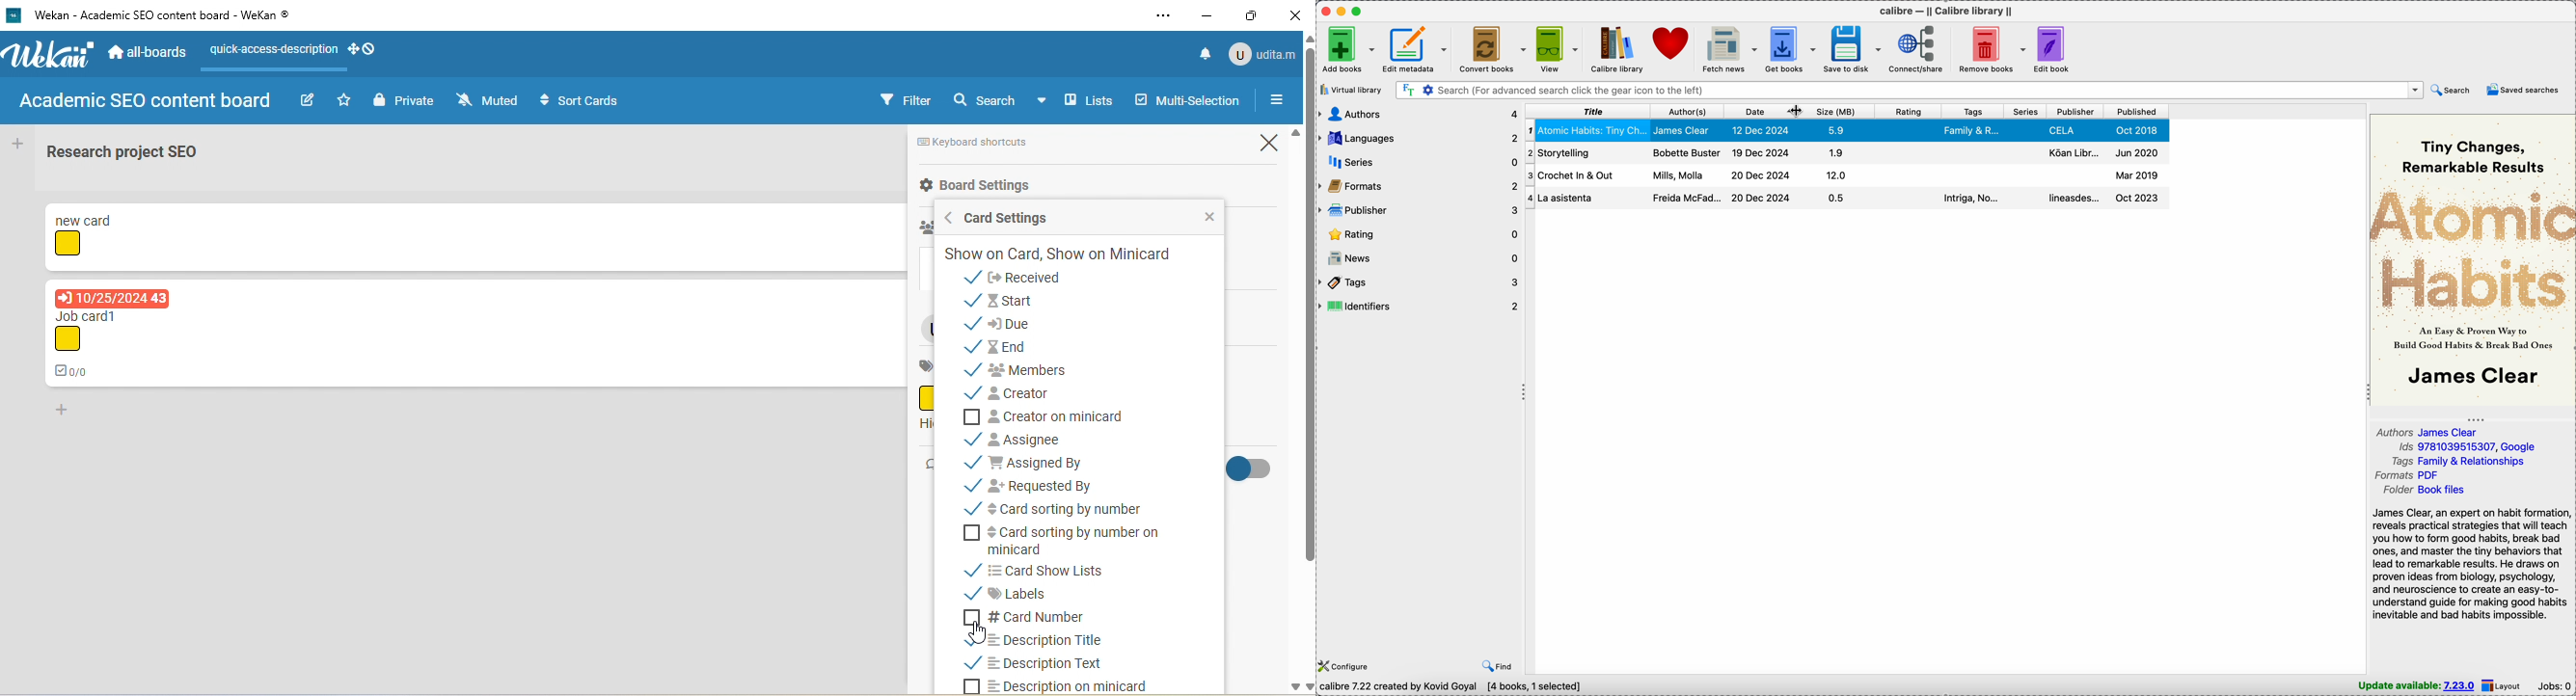  I want to click on authors James Clear, so click(2429, 431).